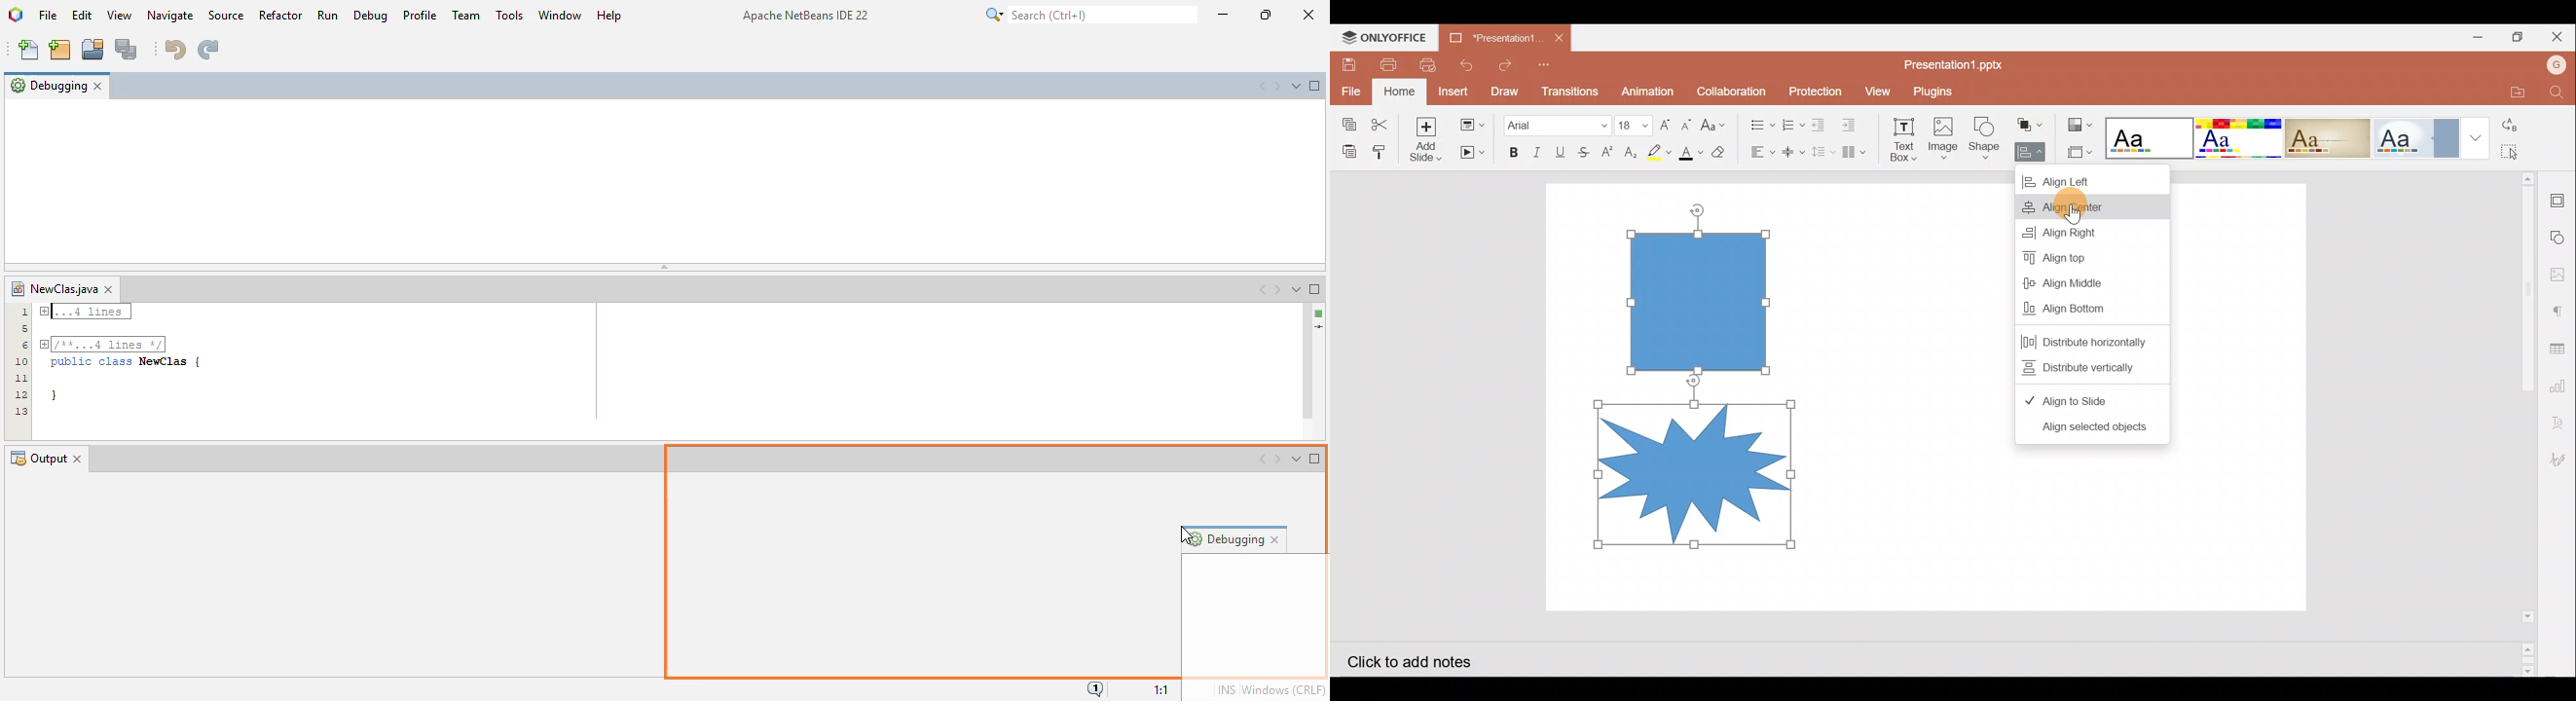 The image size is (2576, 728). I want to click on Arrange shape, so click(2031, 121).